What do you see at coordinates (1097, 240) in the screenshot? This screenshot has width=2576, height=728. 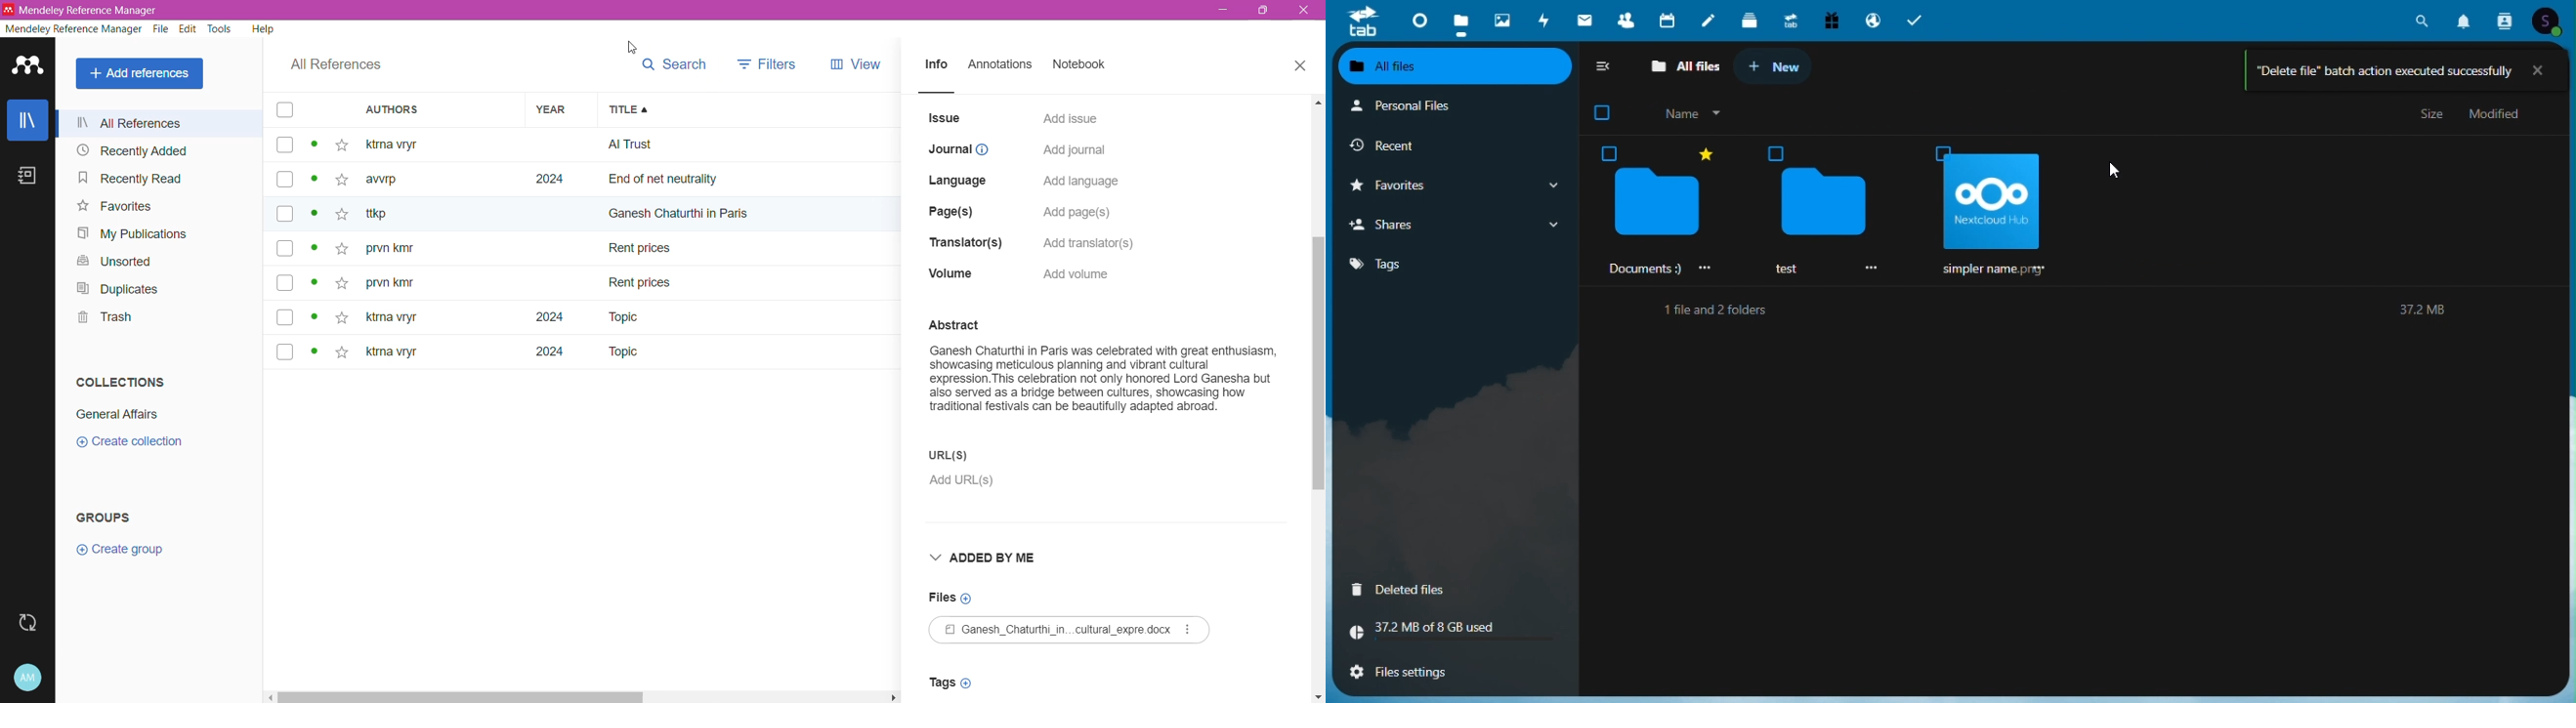 I see `Click to add translators` at bounding box center [1097, 240].